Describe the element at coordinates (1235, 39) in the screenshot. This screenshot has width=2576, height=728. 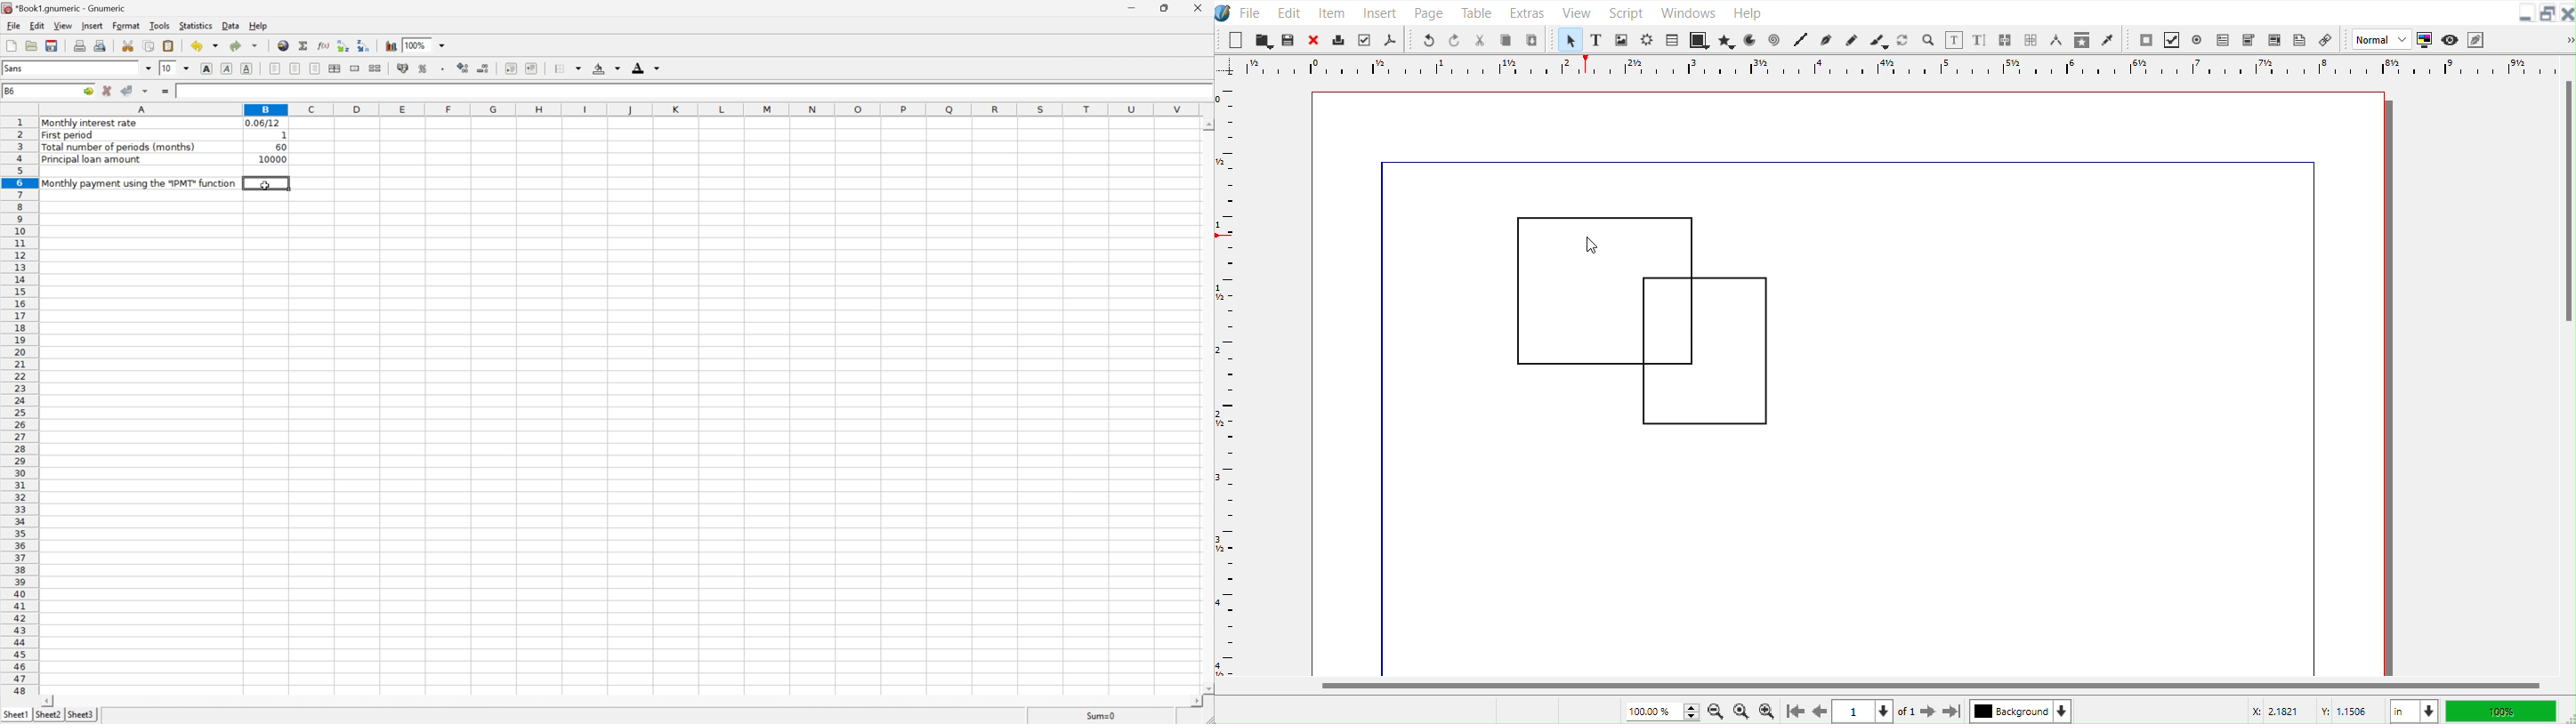
I see `New` at that location.